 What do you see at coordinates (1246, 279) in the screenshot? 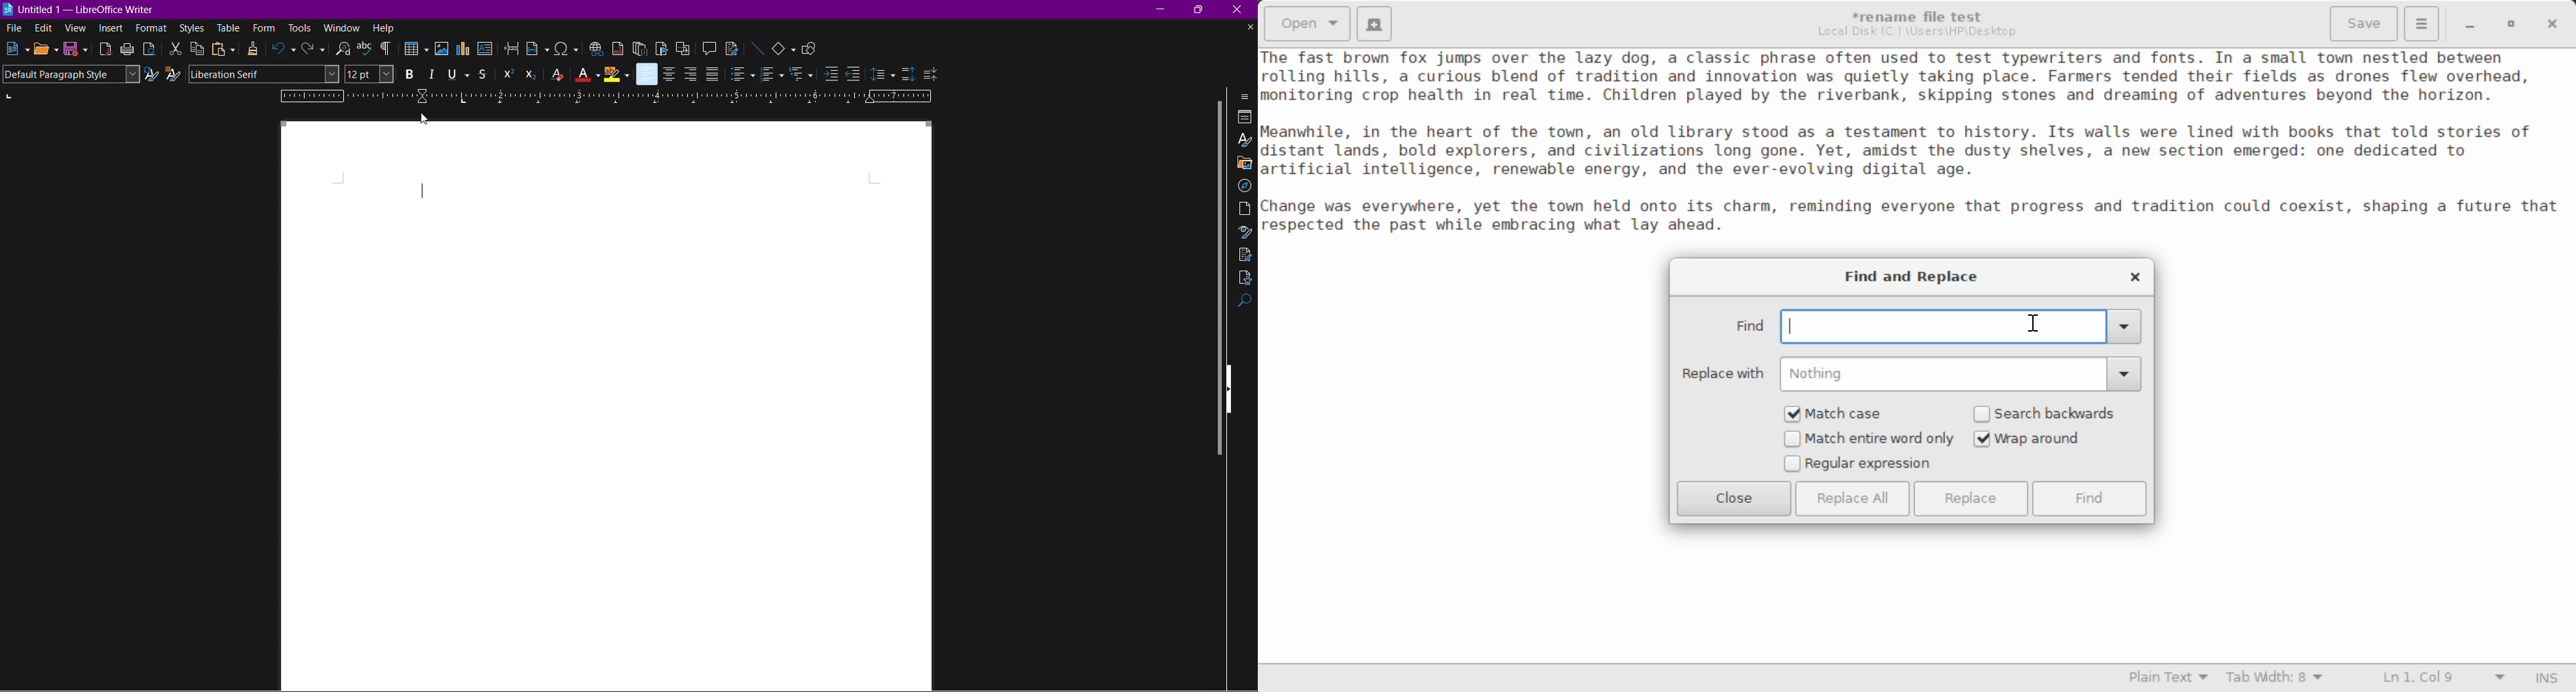
I see `Accessibility Check` at bounding box center [1246, 279].